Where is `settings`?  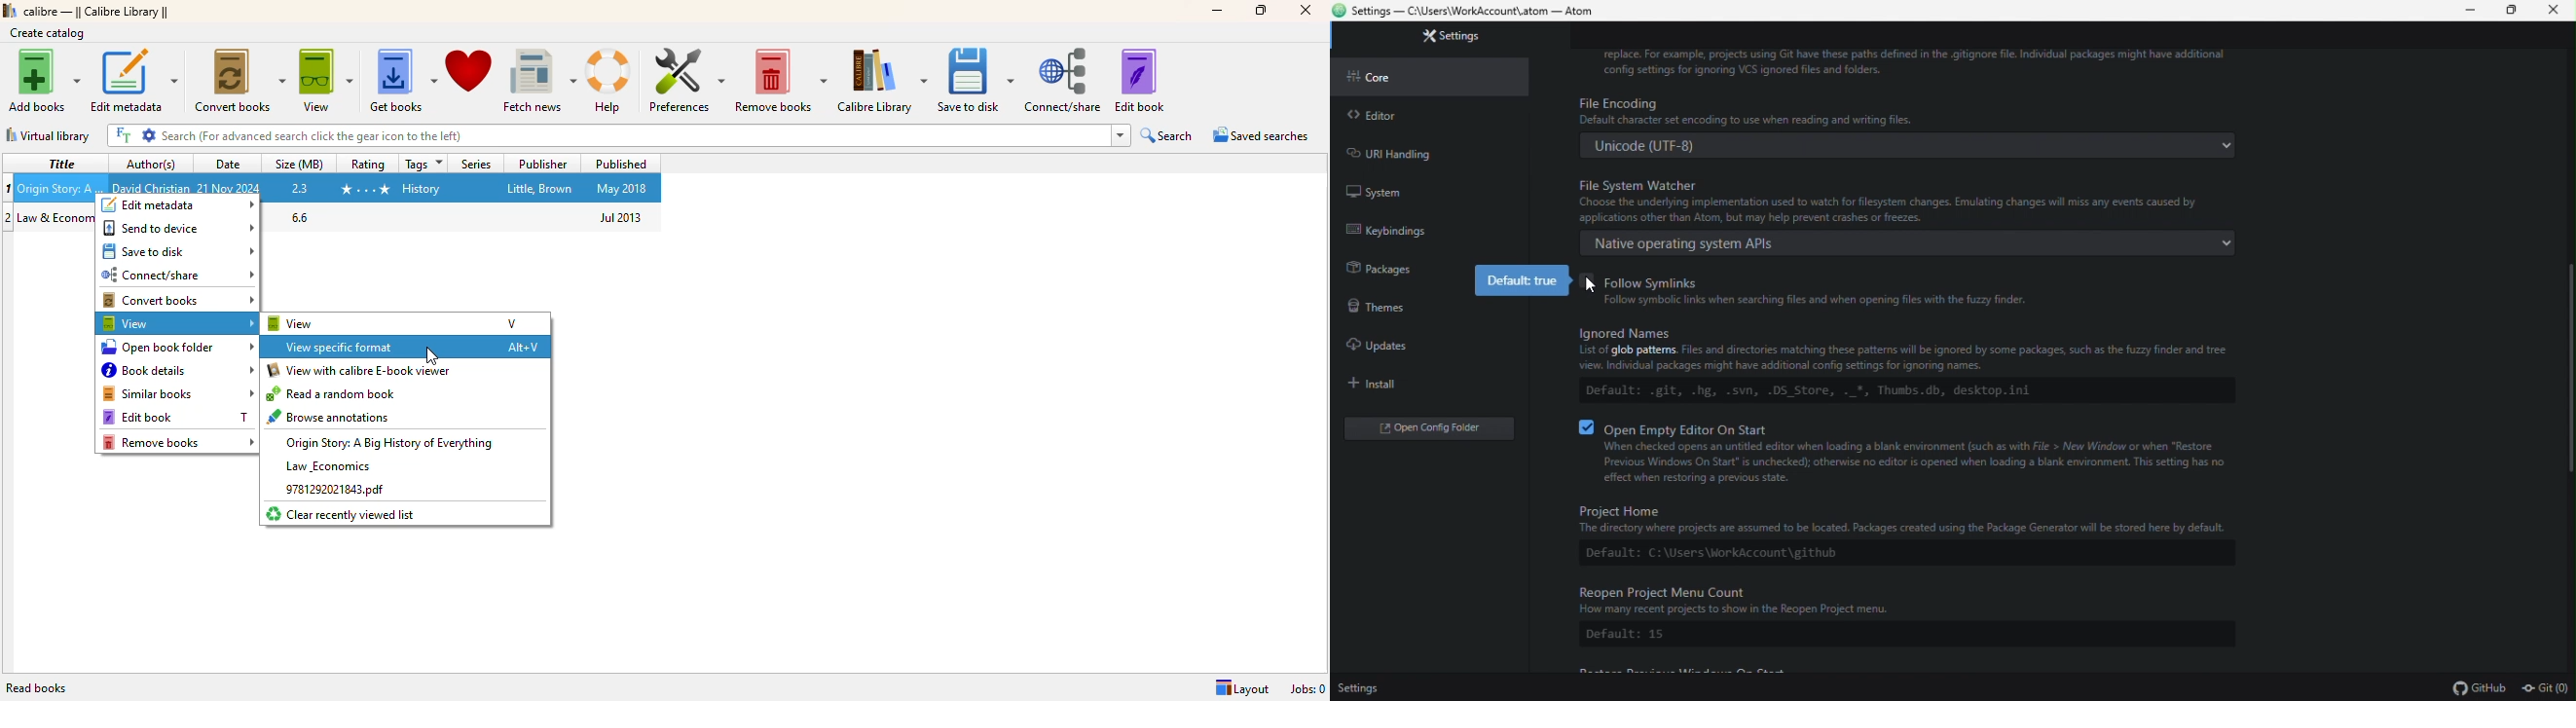
settings is located at coordinates (149, 135).